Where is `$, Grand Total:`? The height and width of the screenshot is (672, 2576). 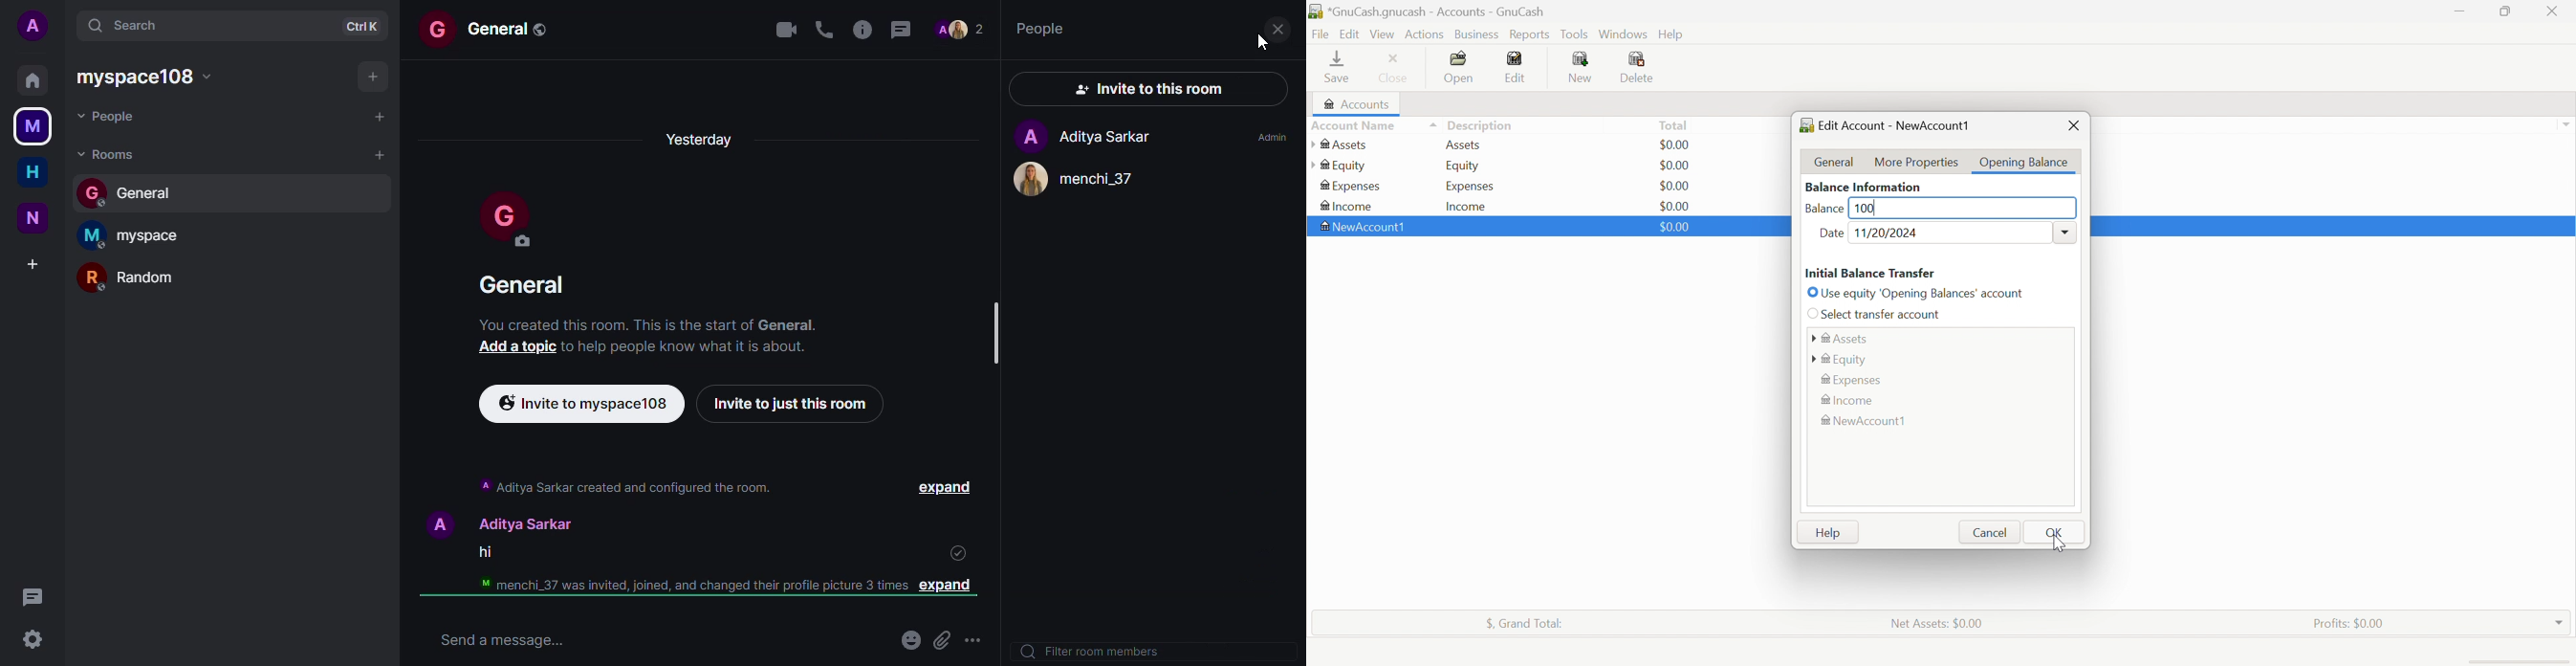
$, Grand Total: is located at coordinates (1528, 623).